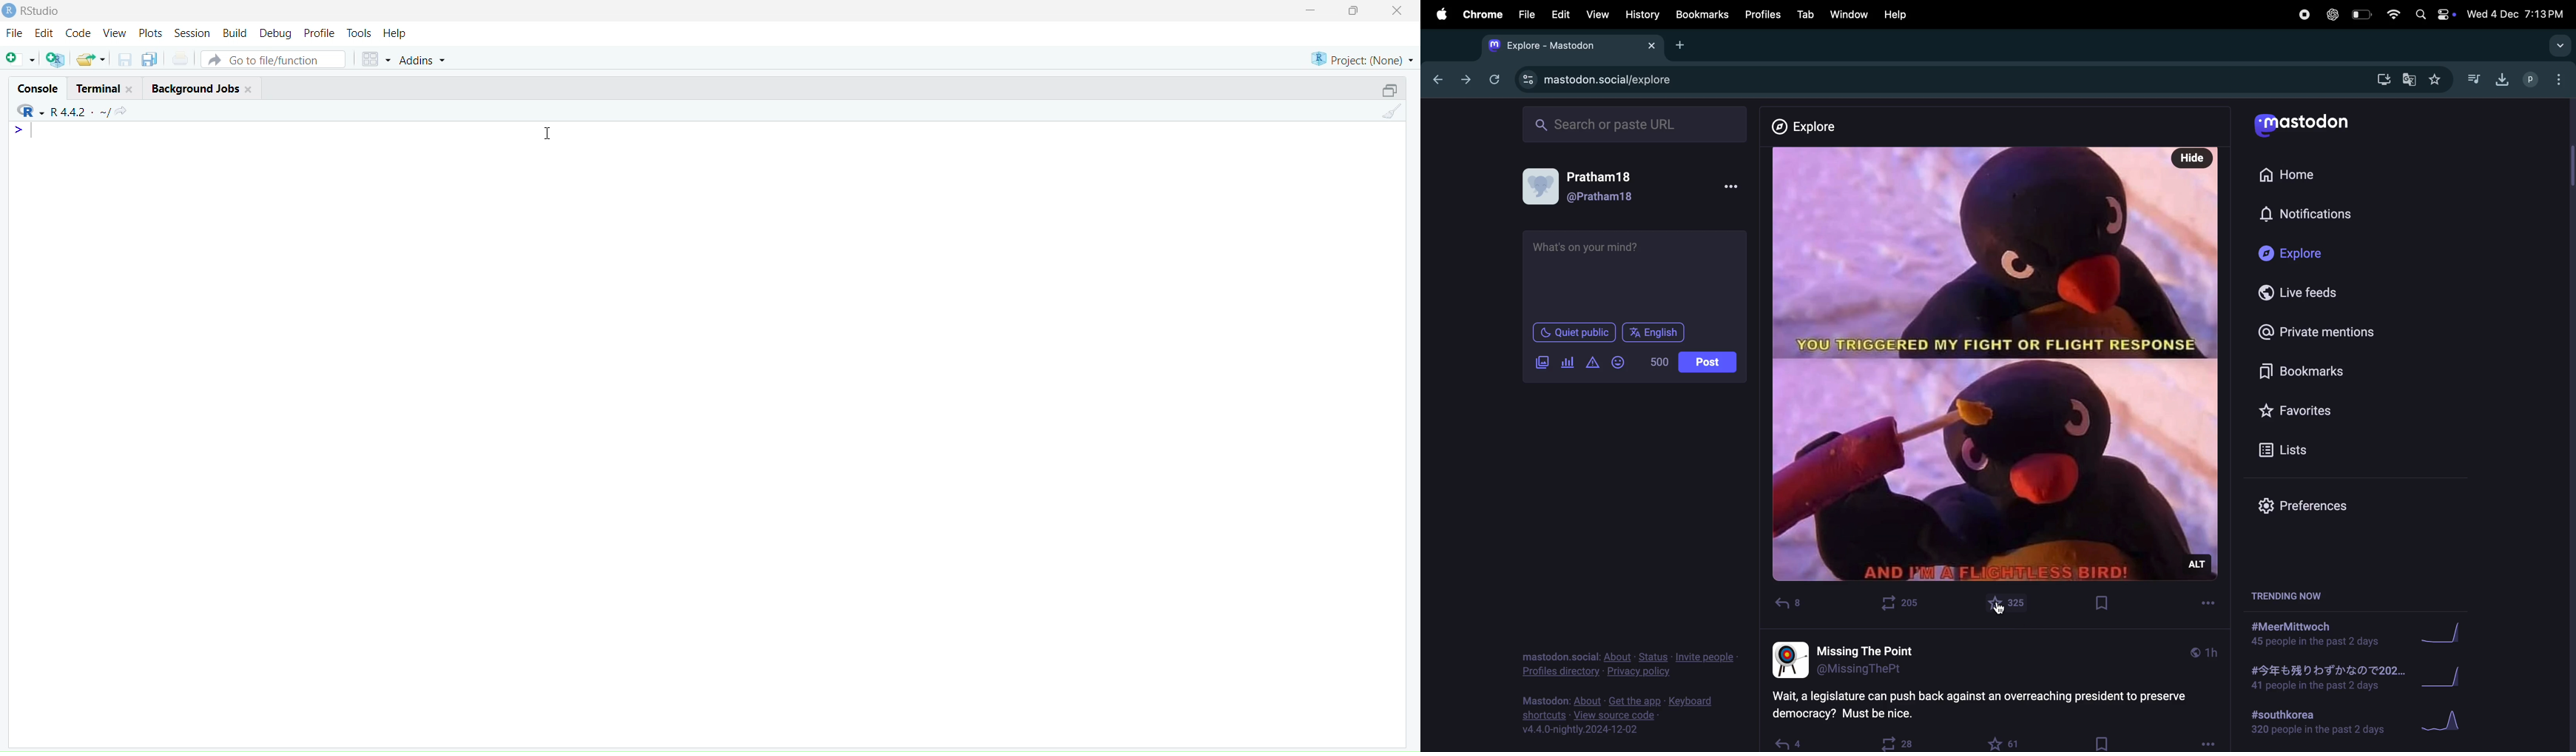 The height and width of the screenshot is (756, 2576). Describe the element at coordinates (249, 89) in the screenshot. I see `close` at that location.